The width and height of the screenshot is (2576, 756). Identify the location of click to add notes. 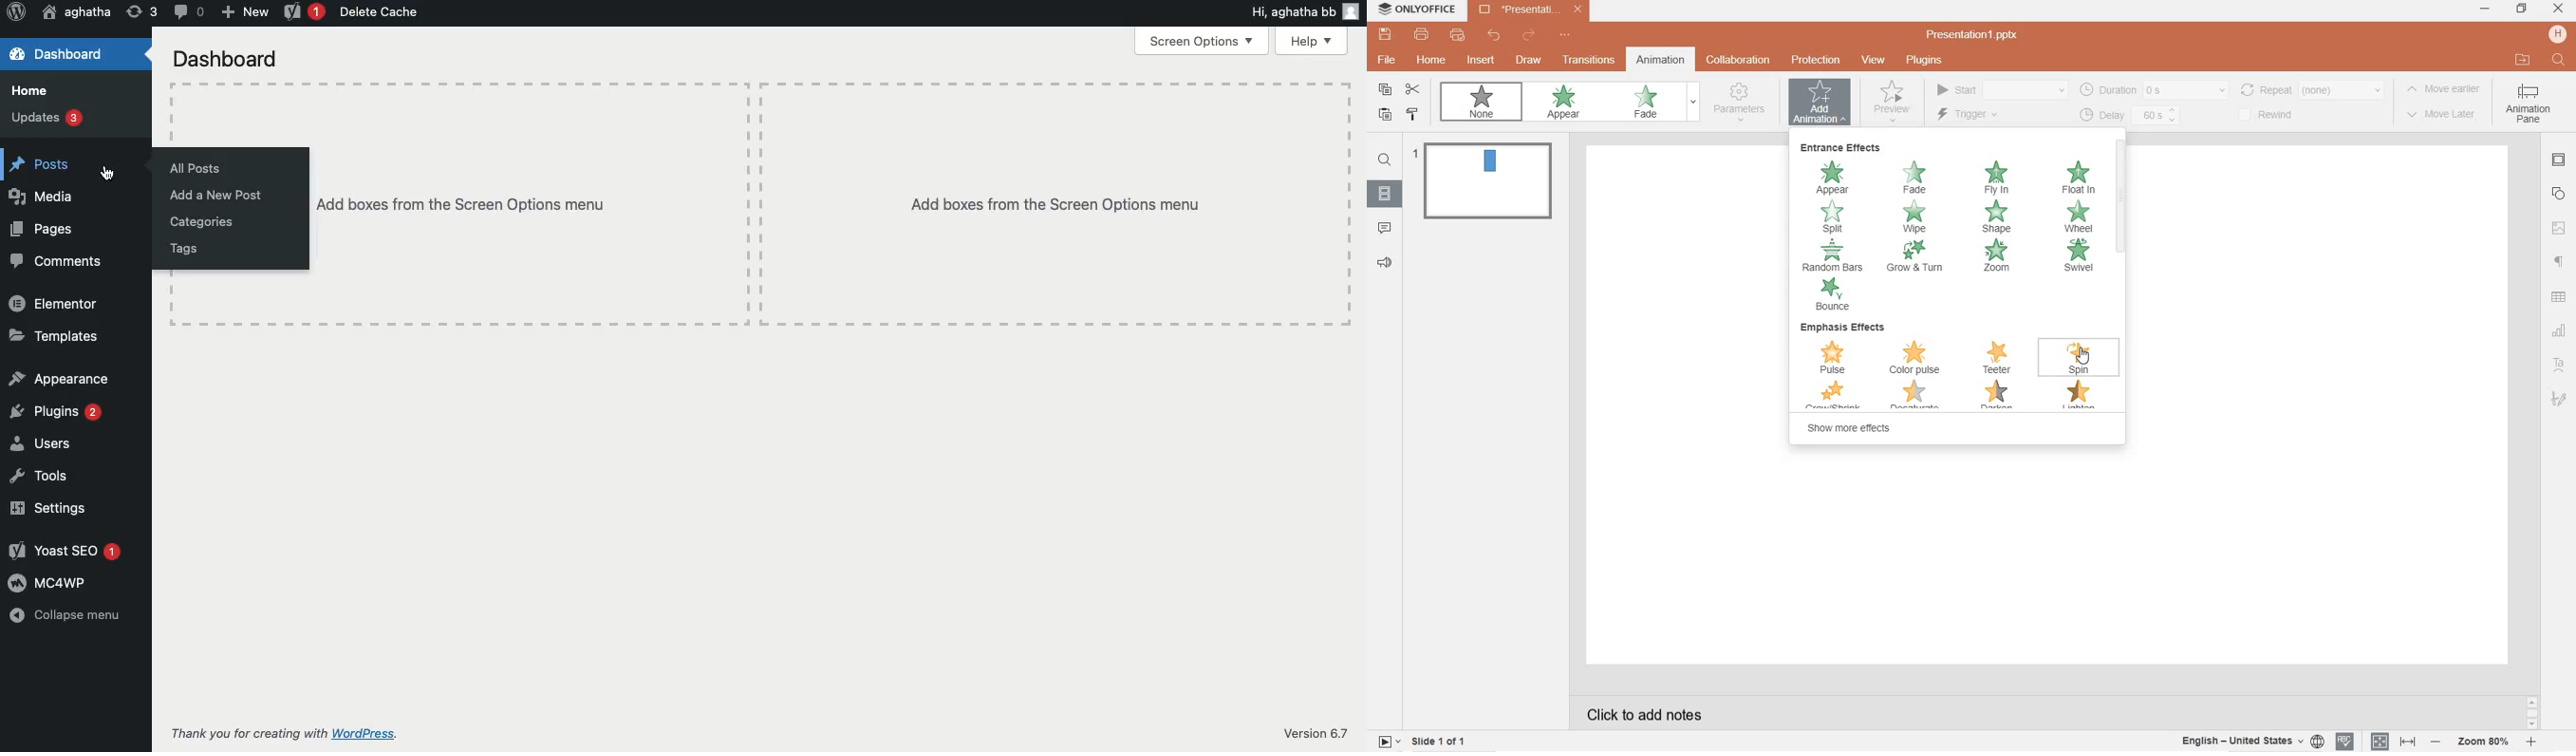
(1639, 713).